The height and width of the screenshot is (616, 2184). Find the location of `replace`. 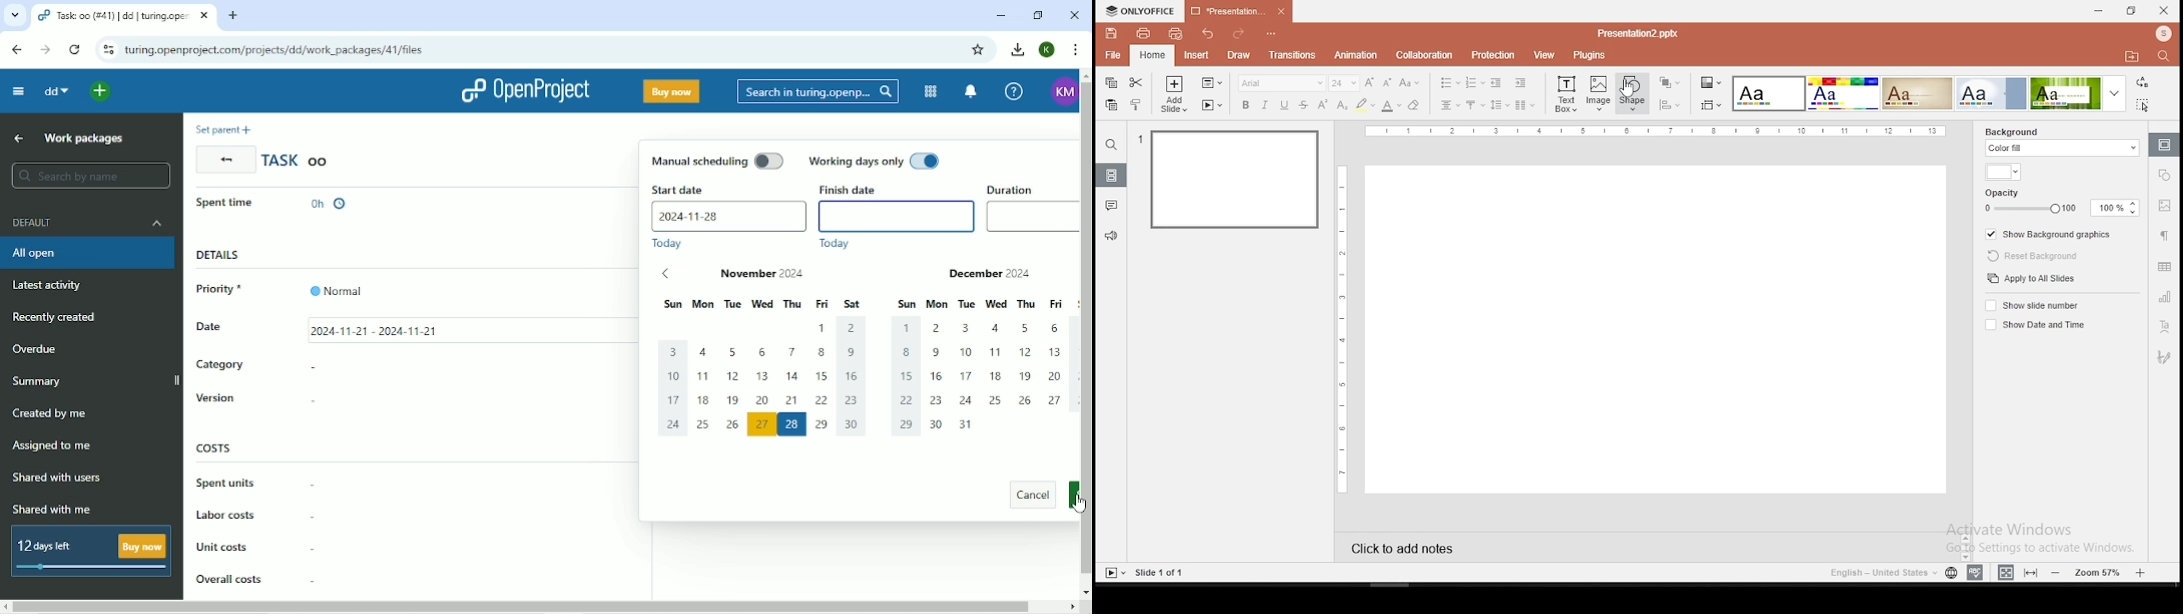

replace is located at coordinates (2143, 83).